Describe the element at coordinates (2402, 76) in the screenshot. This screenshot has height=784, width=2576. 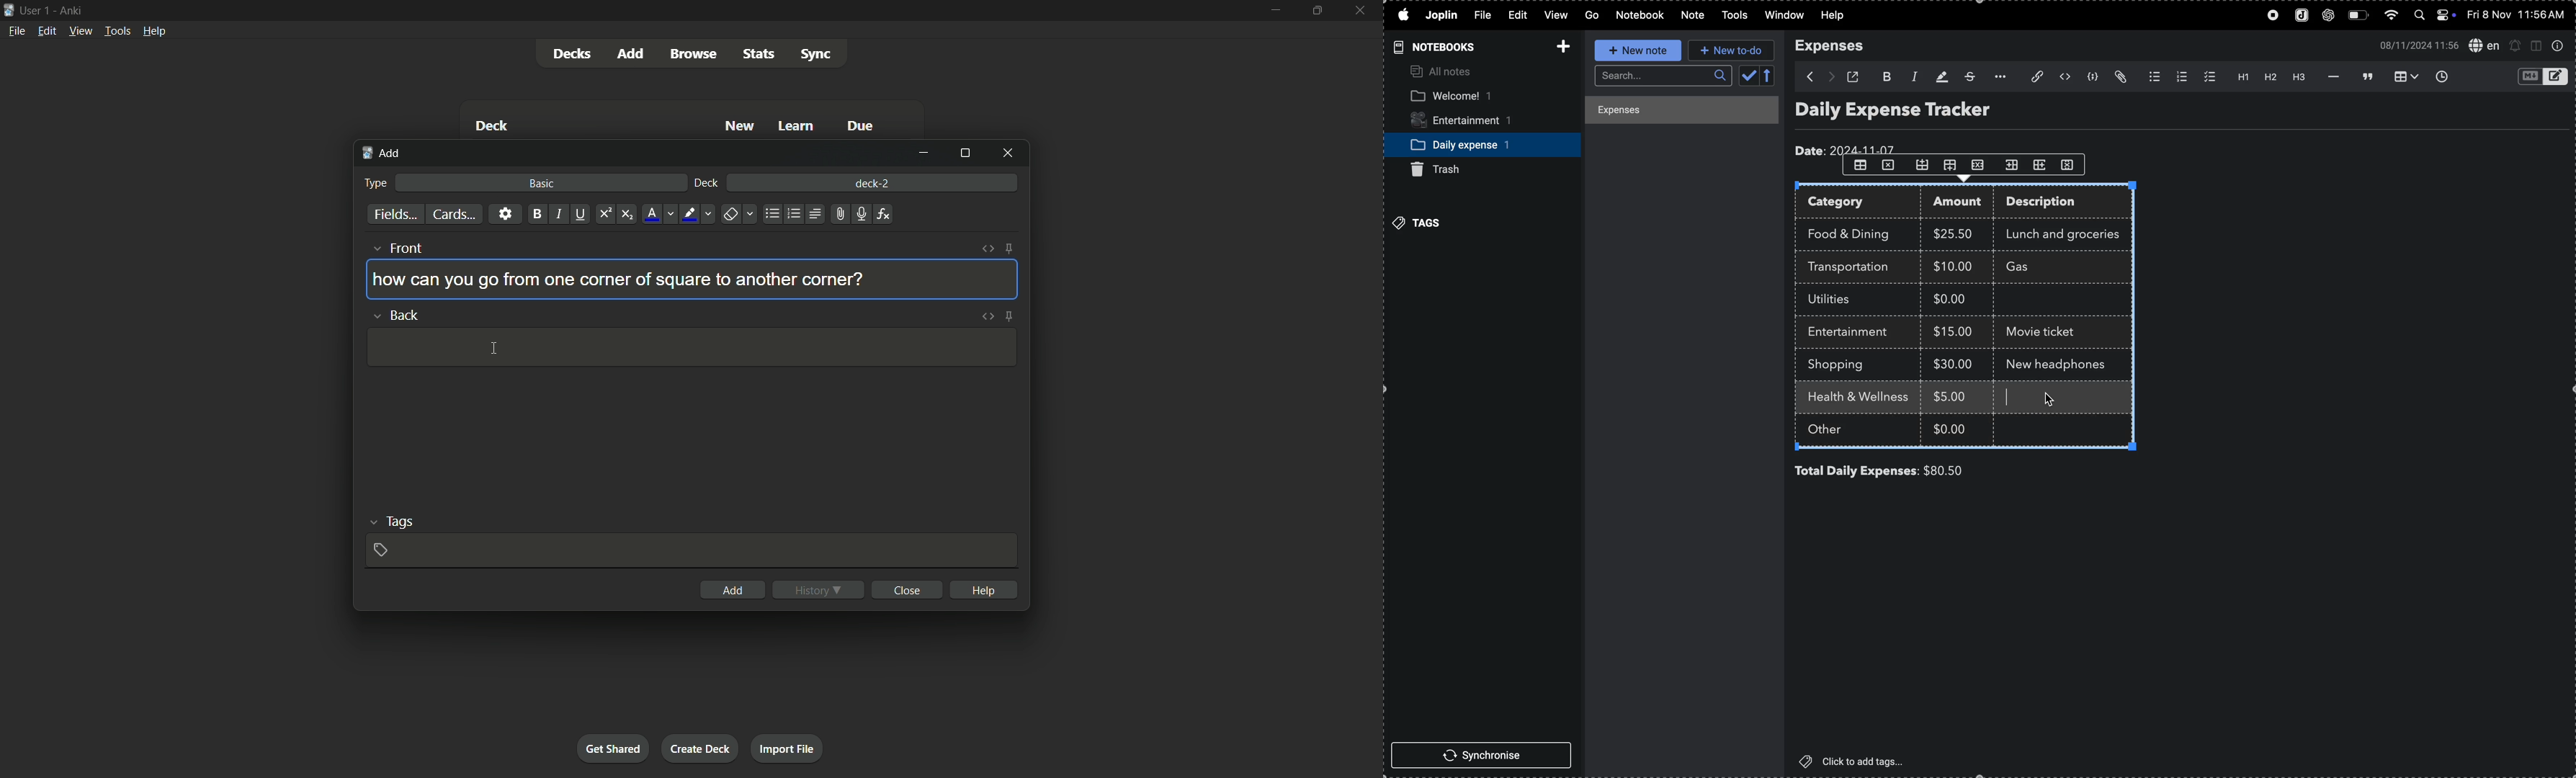
I see `table view` at that location.